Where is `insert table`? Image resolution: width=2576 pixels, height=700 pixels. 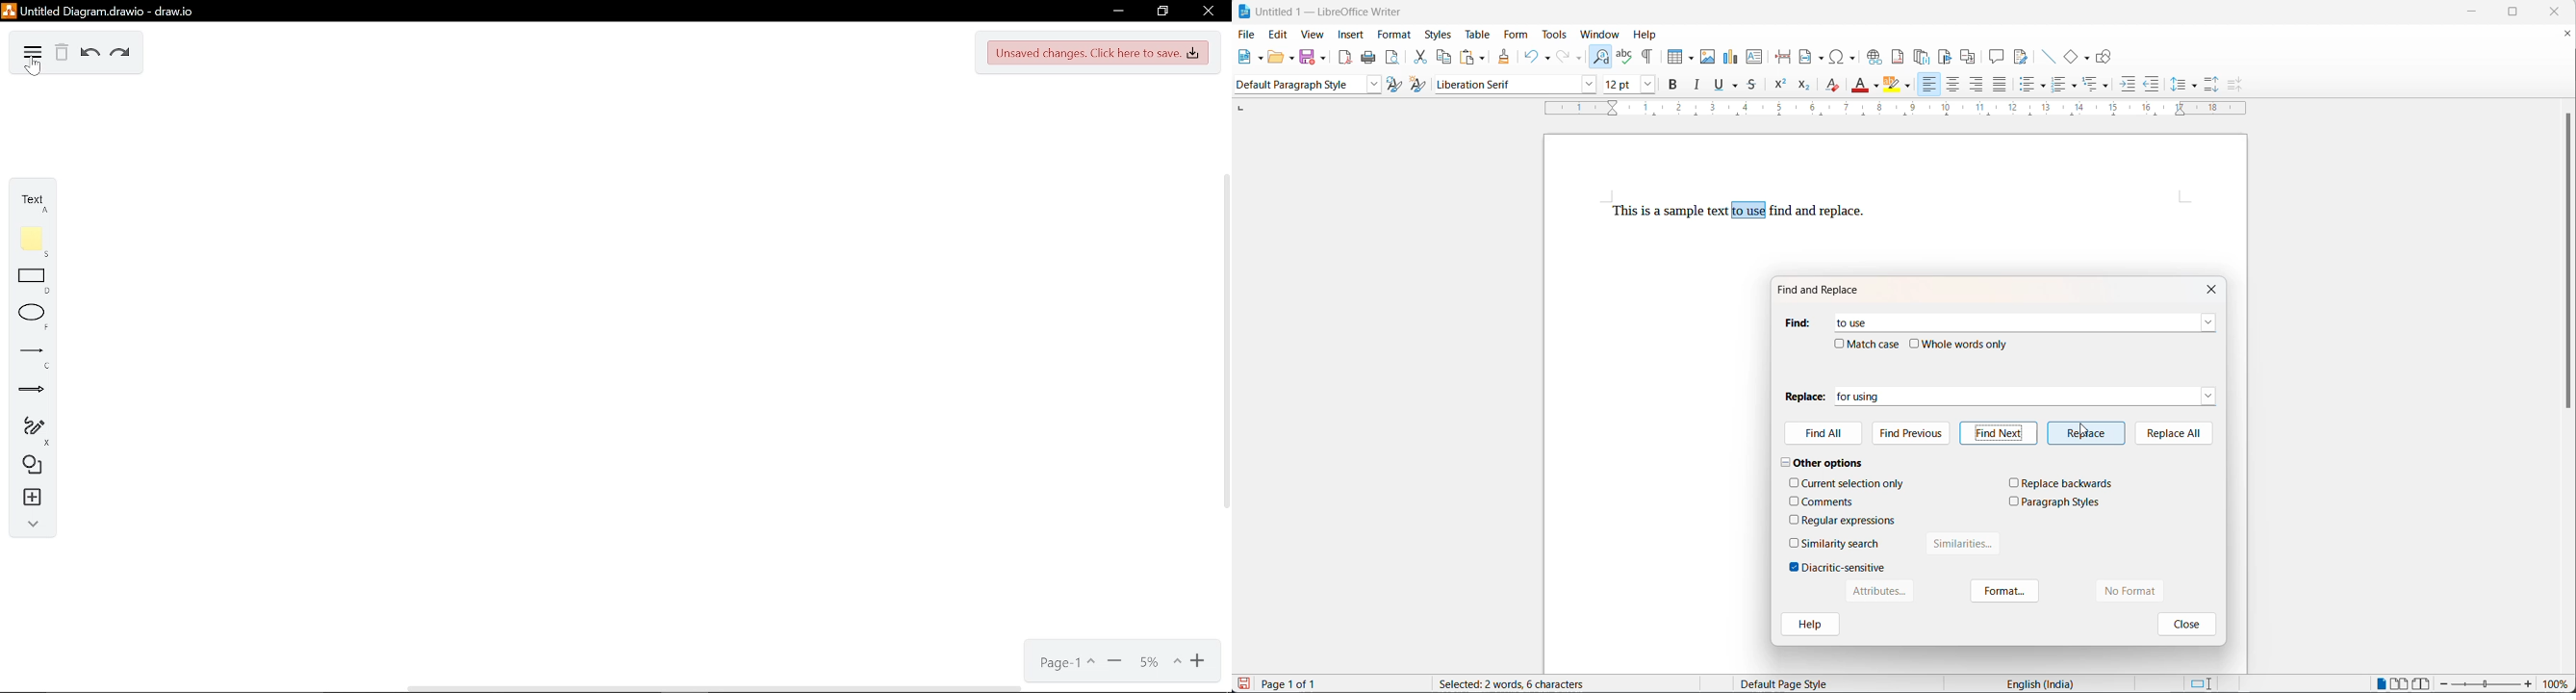
insert table is located at coordinates (1681, 52).